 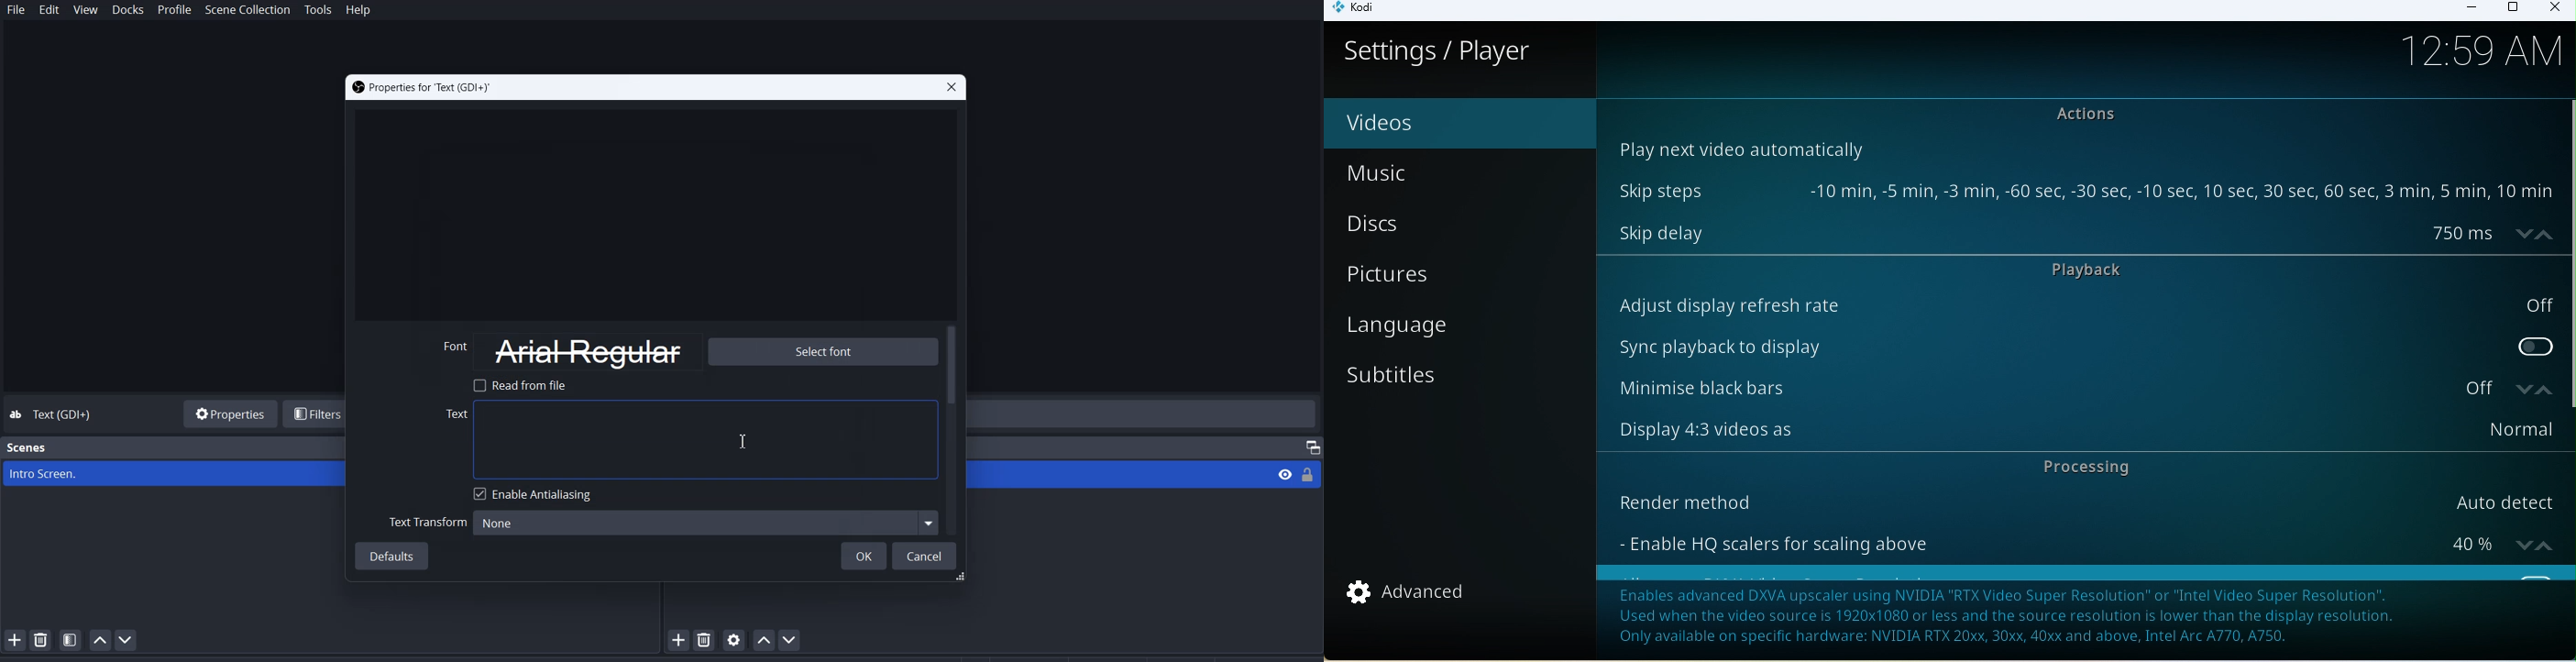 I want to click on Properties for 'Text (GDI+)', so click(x=422, y=88).